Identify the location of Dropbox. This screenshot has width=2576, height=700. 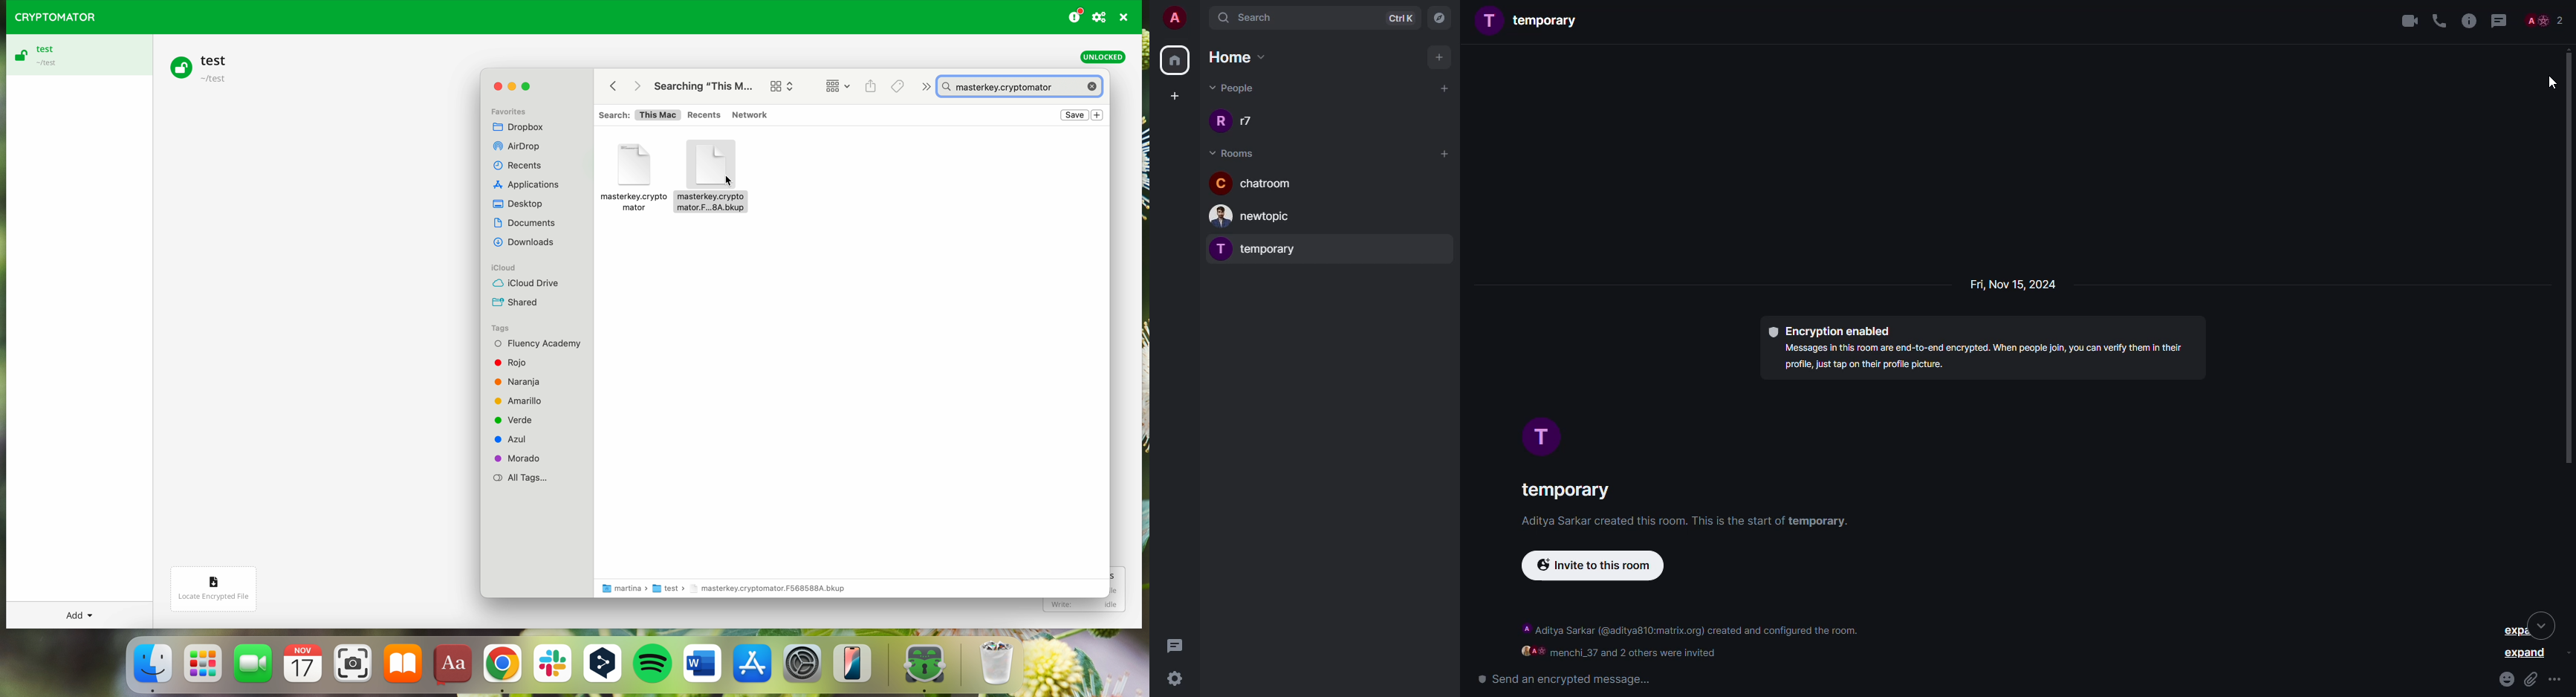
(525, 126).